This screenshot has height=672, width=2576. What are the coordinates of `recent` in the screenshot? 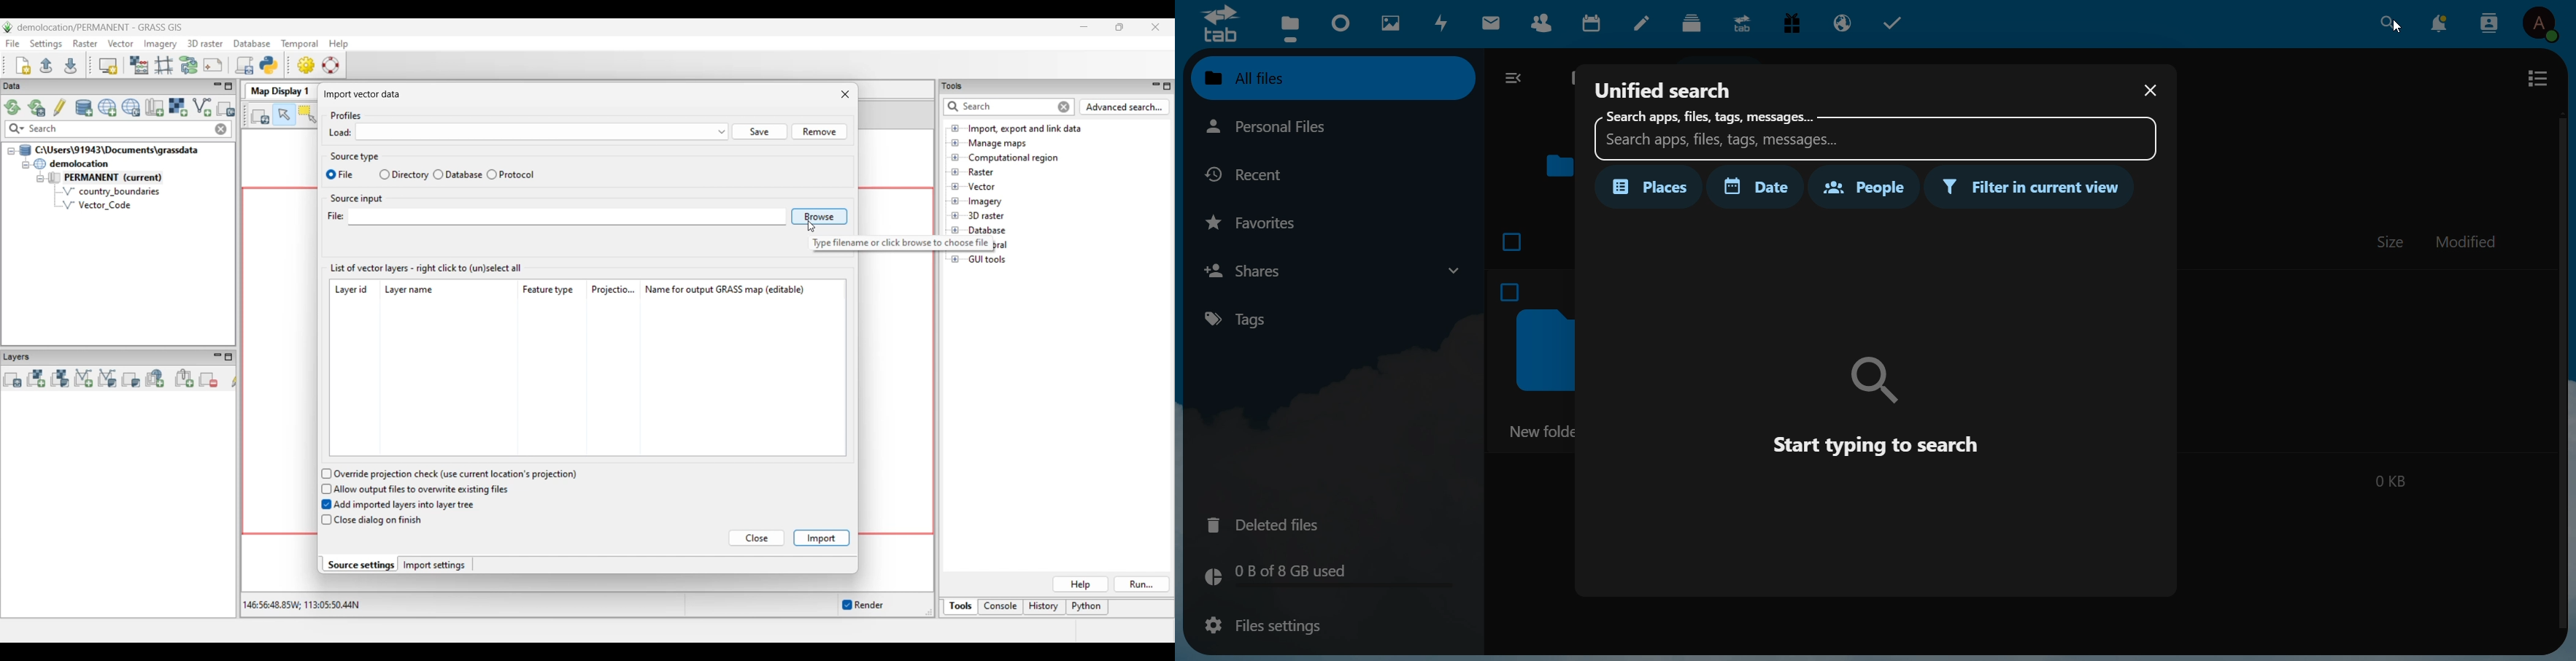 It's located at (1257, 174).